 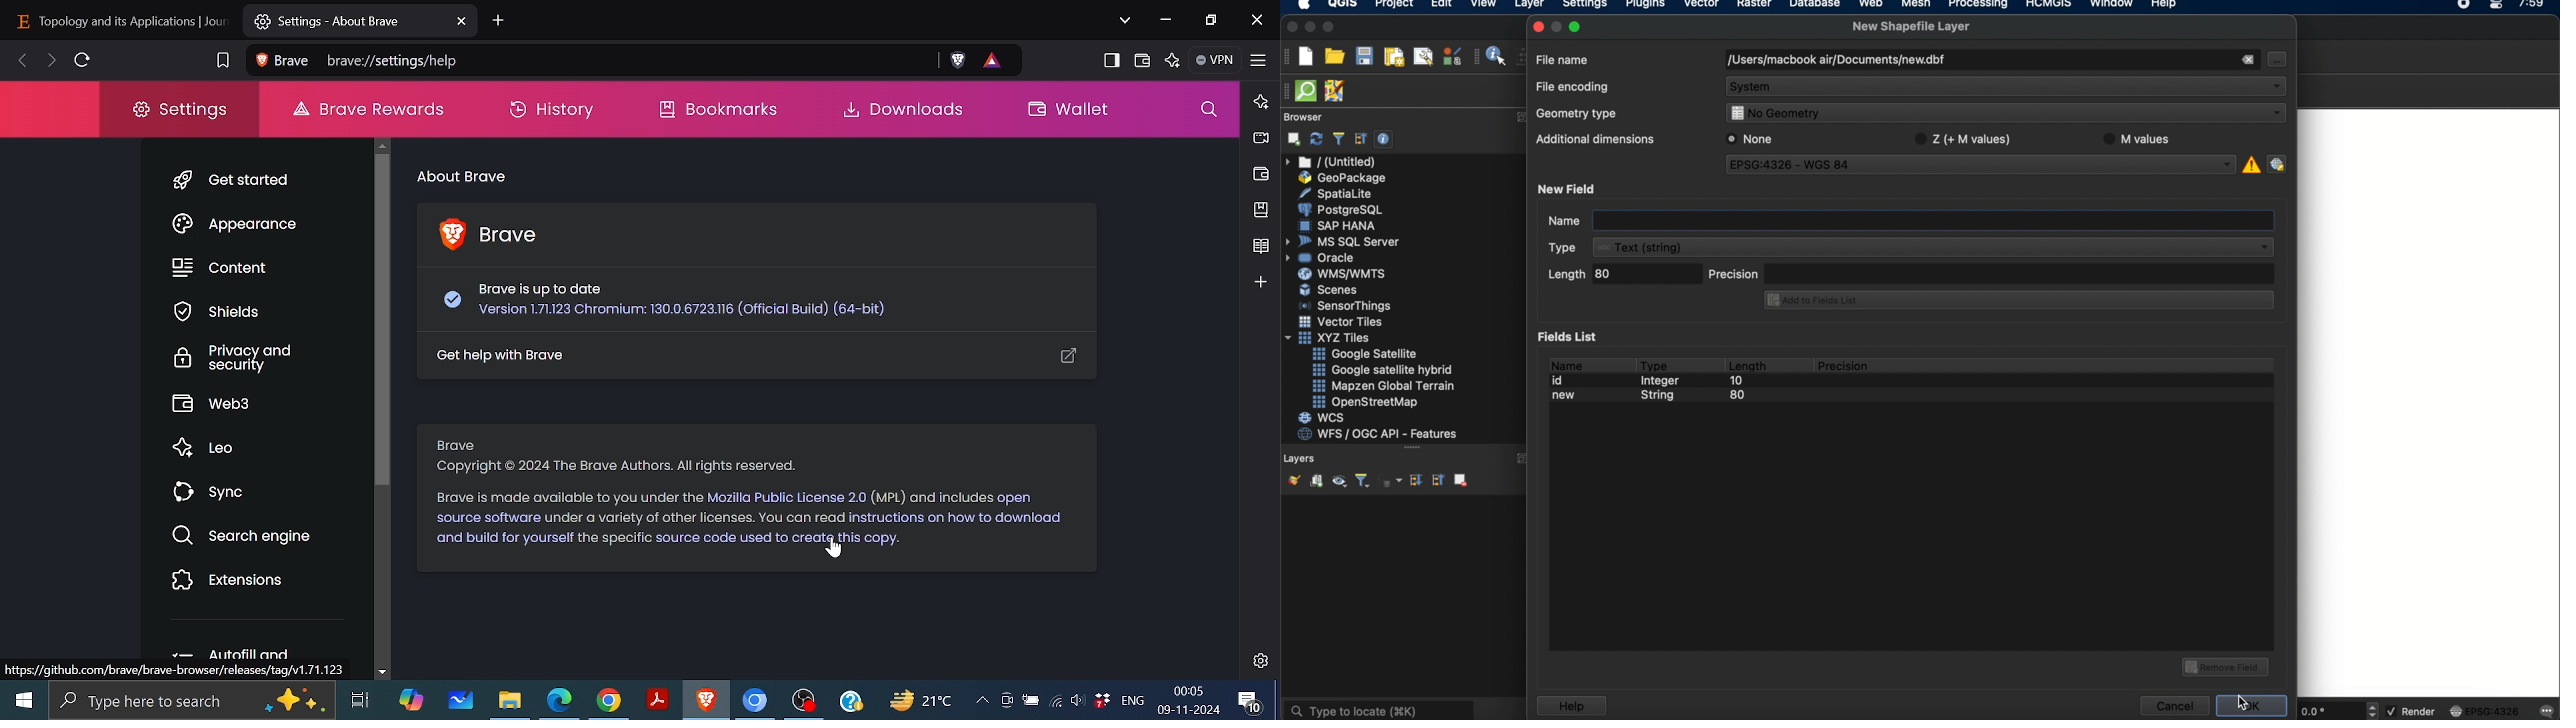 What do you see at coordinates (1911, 27) in the screenshot?
I see `new shaoefile layer` at bounding box center [1911, 27].